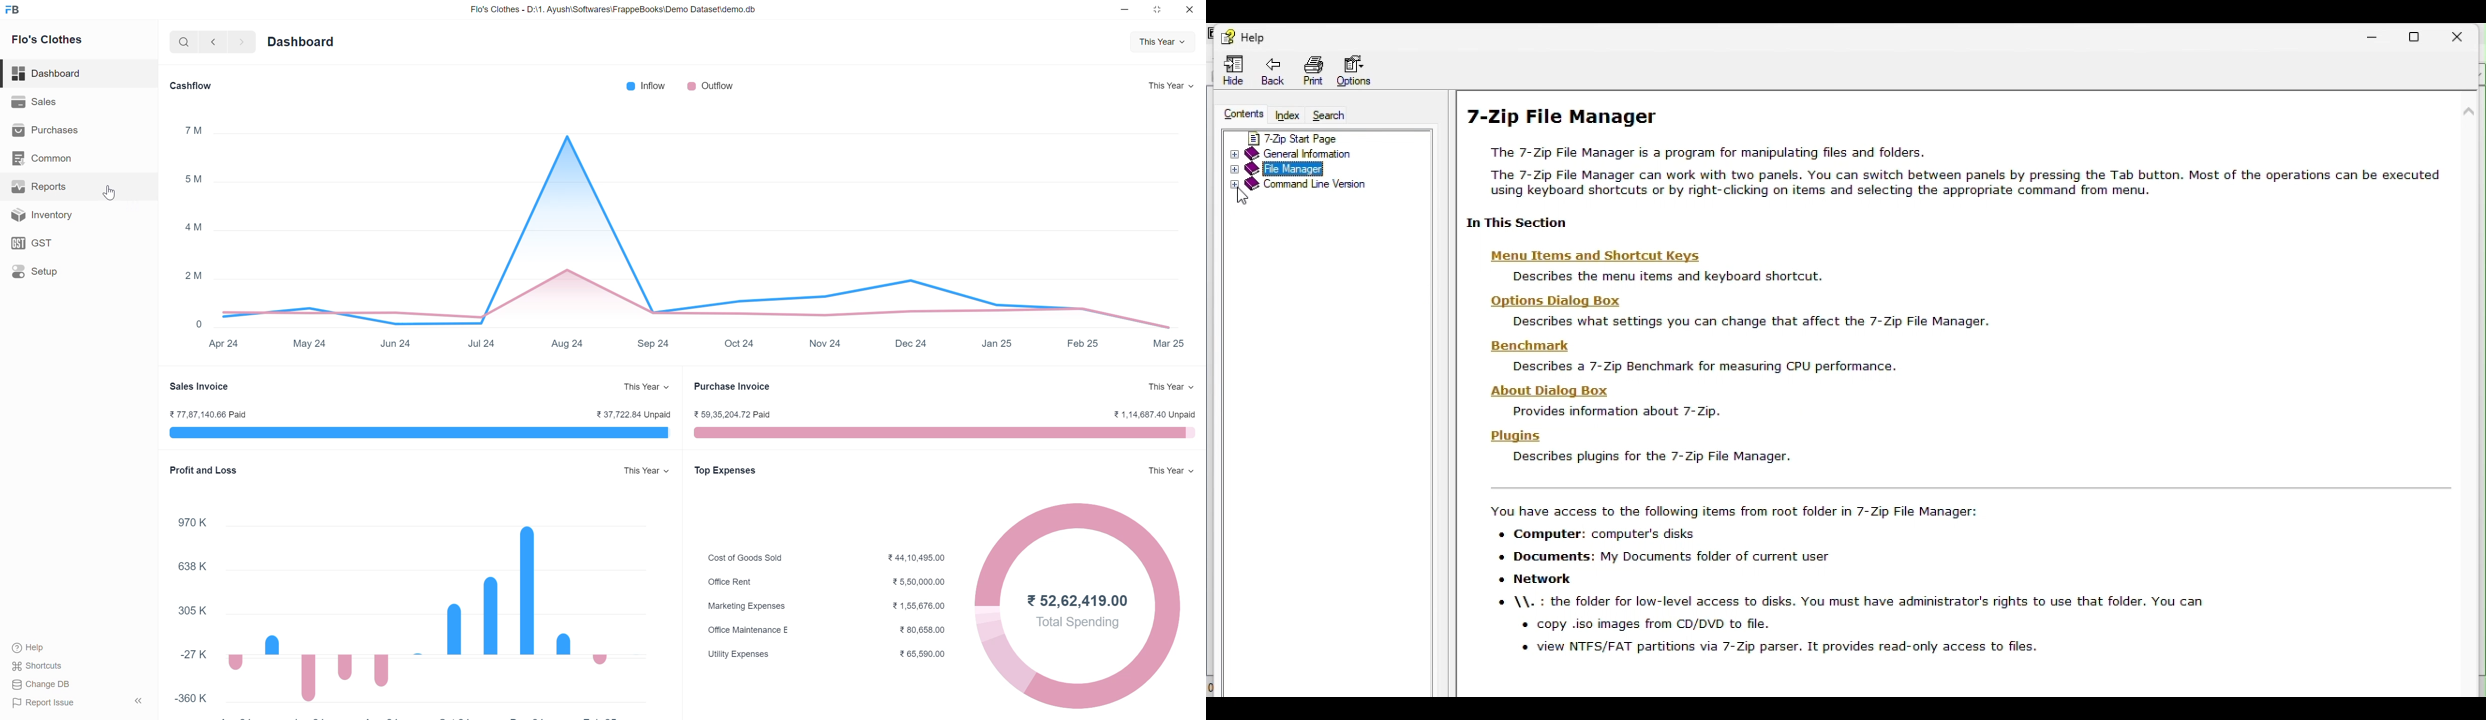  I want to click on Common, so click(56, 159).